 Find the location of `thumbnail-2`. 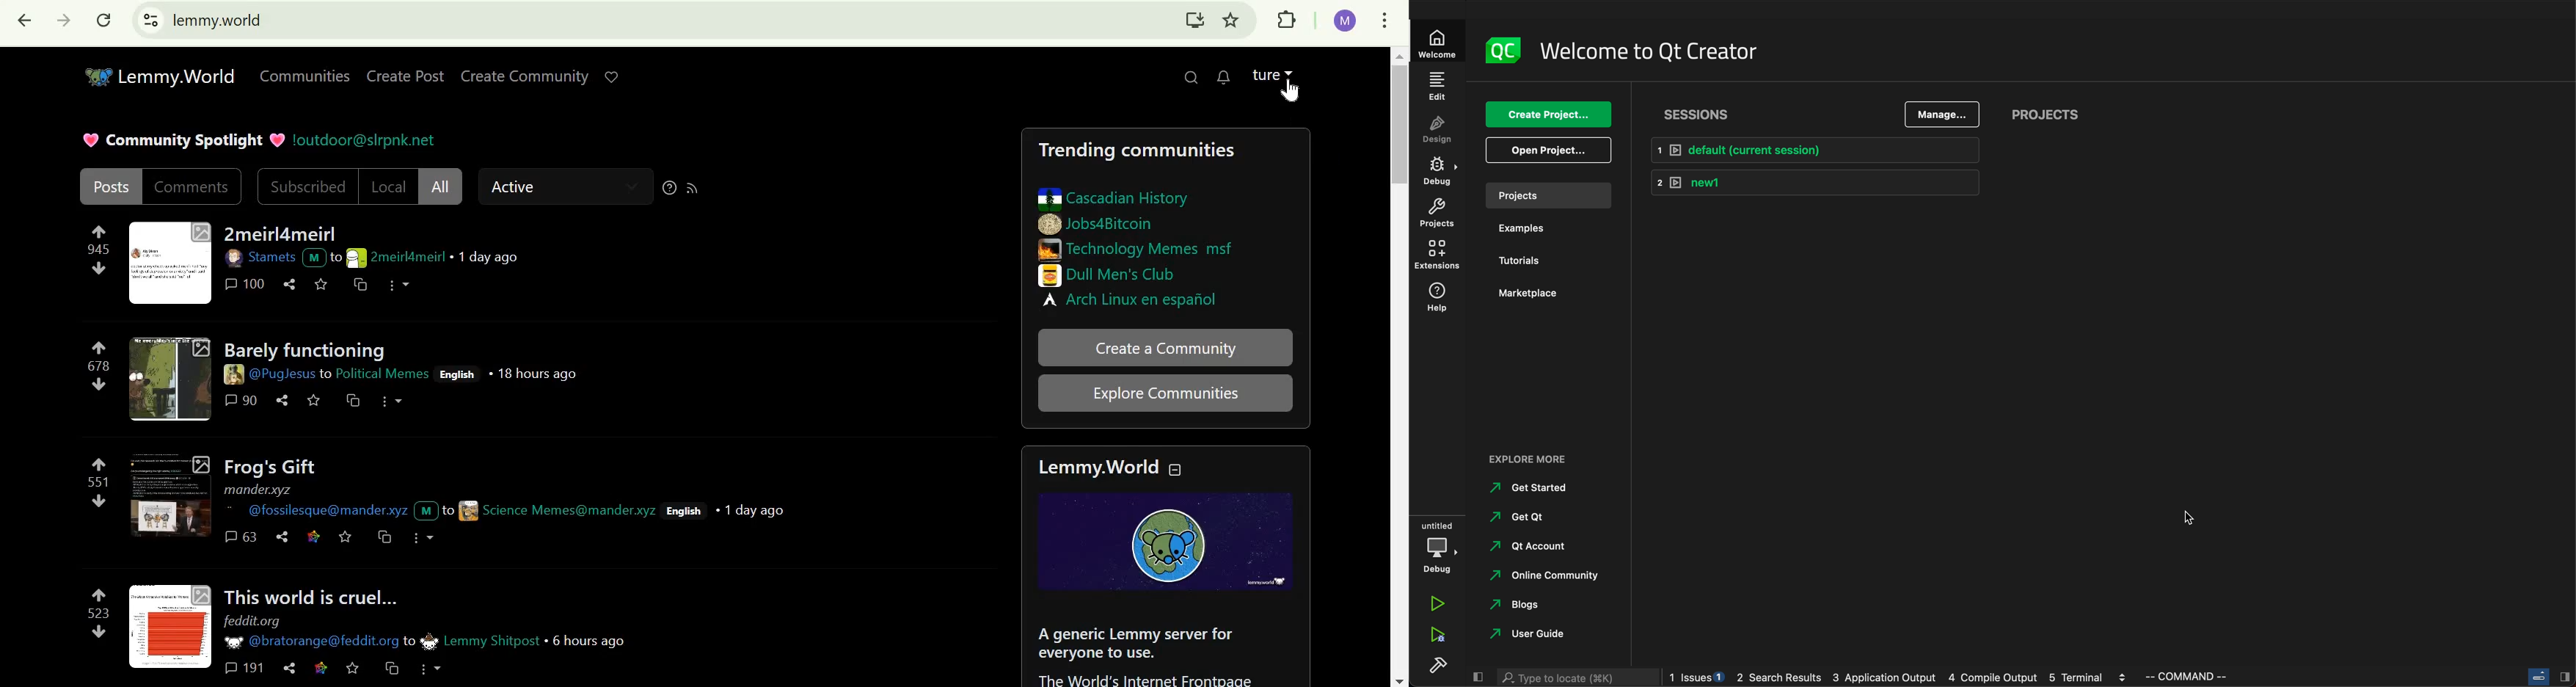

thumbnail-2 is located at coordinates (169, 379).